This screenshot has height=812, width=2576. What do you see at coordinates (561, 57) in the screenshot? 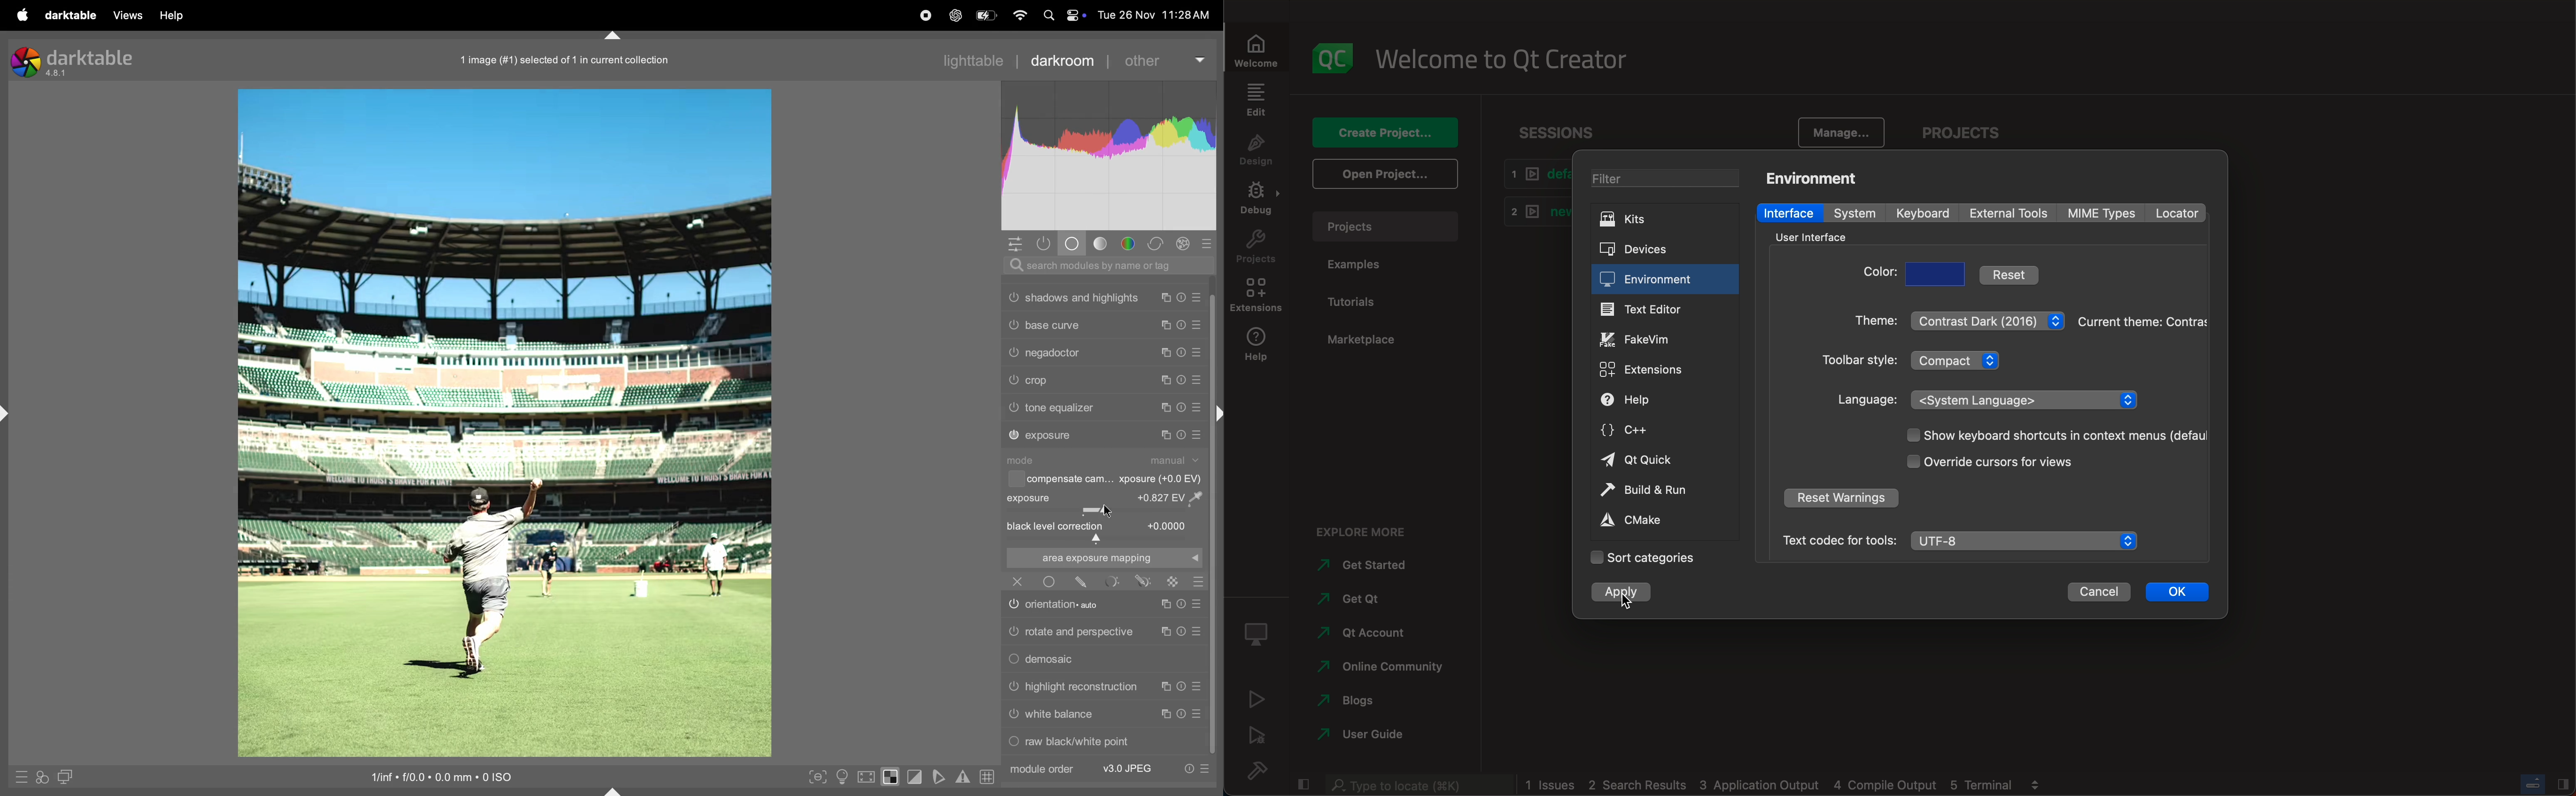
I see `image collection` at bounding box center [561, 57].